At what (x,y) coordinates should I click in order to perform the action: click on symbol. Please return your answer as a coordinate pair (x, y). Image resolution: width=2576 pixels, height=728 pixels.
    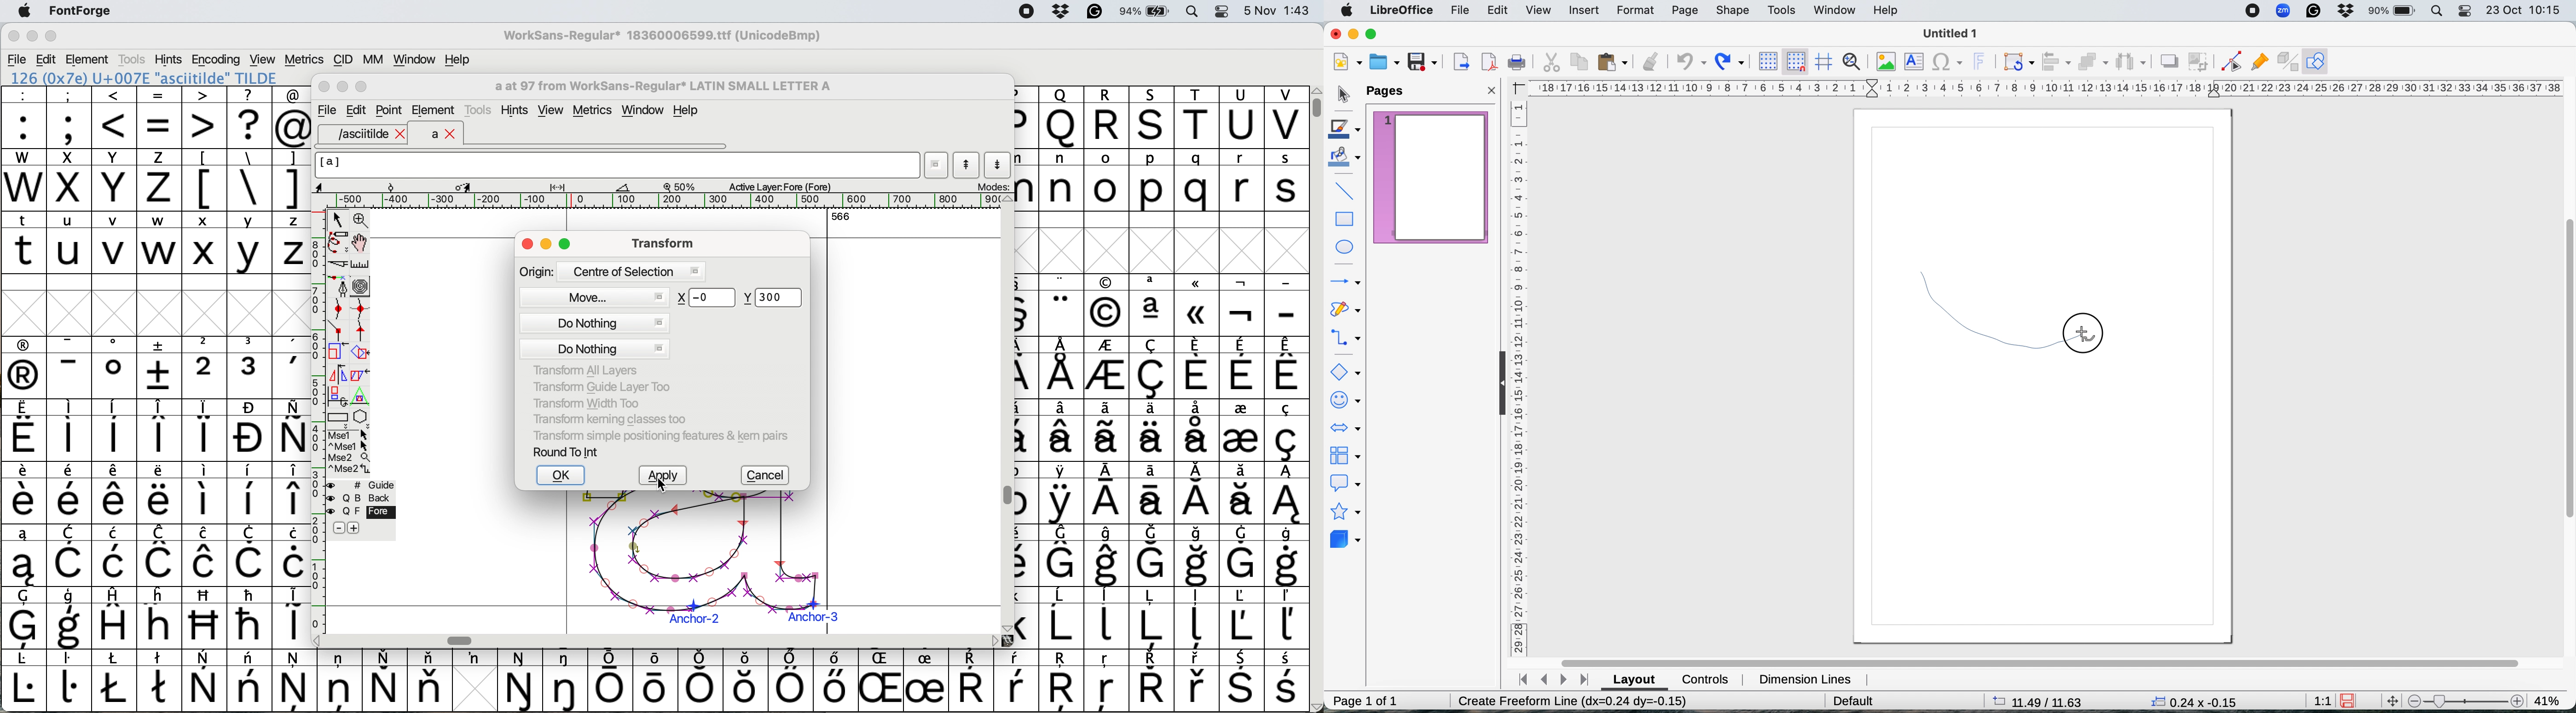
    Looking at the image, I should click on (1154, 368).